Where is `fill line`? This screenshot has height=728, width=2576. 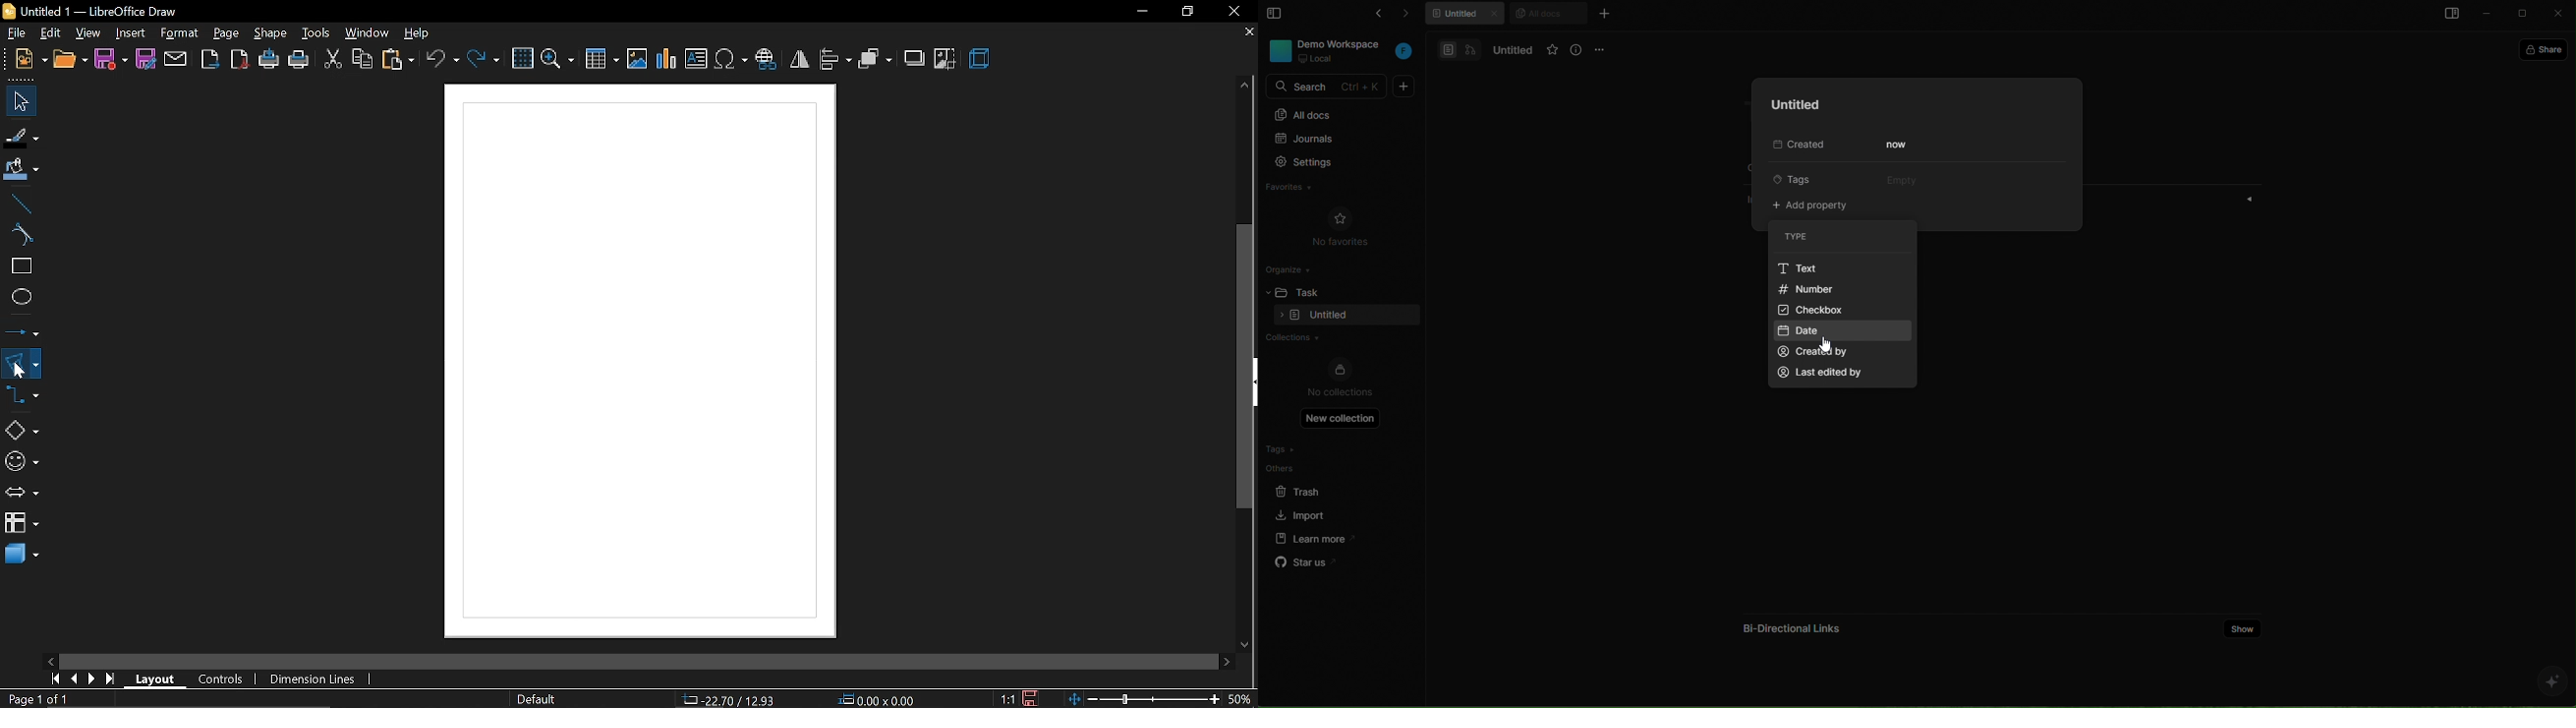 fill line is located at coordinates (20, 136).